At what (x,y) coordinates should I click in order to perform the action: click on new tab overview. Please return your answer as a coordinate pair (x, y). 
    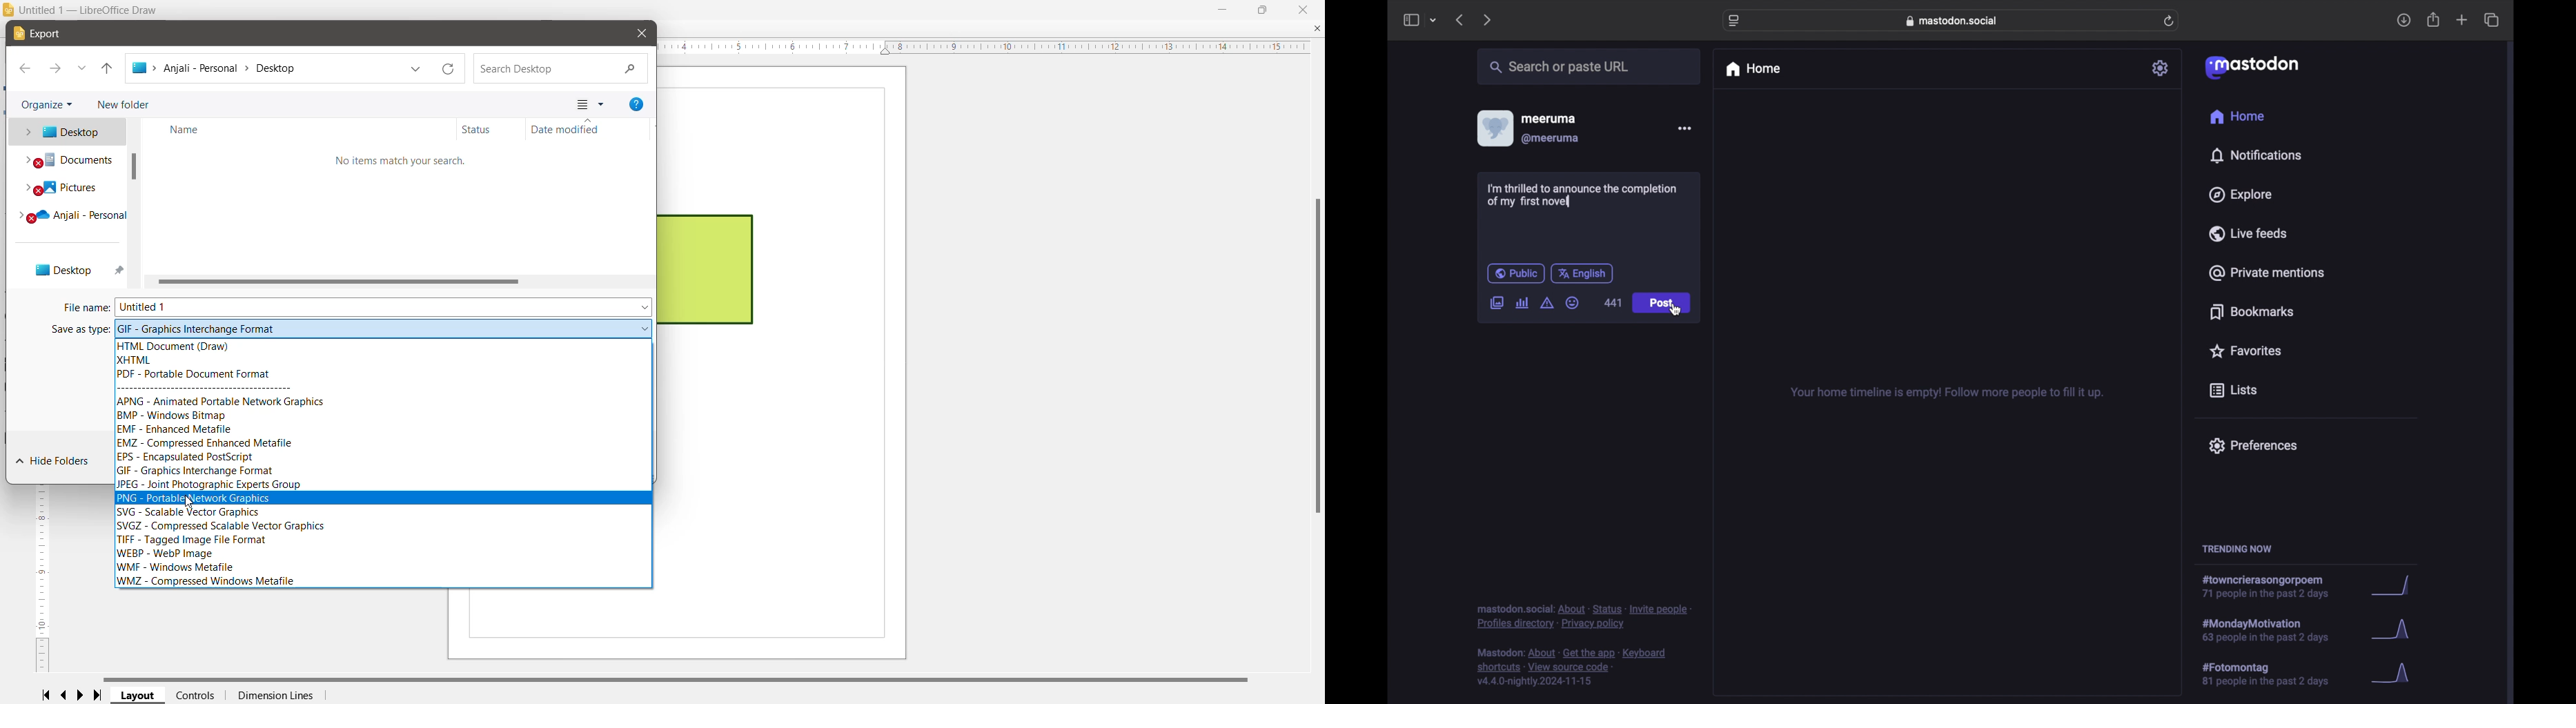
    Looking at the image, I should click on (2462, 20).